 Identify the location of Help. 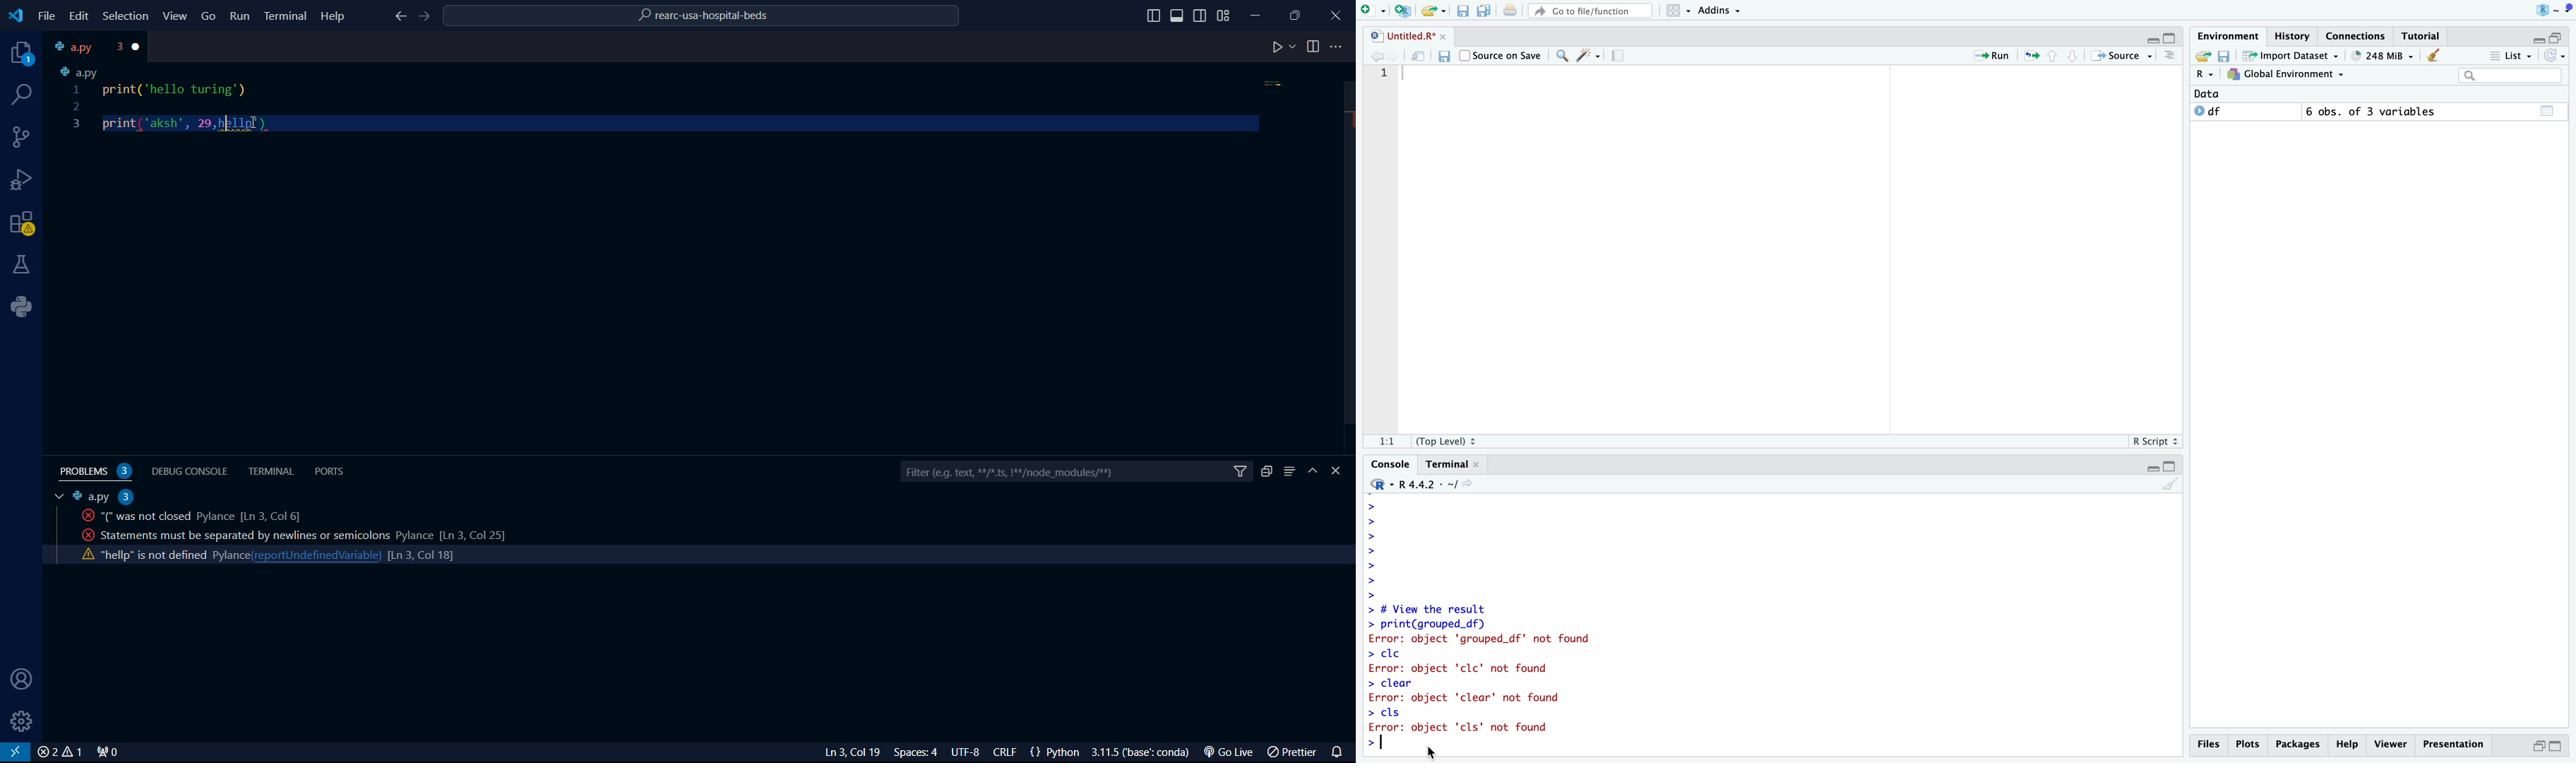
(2348, 744).